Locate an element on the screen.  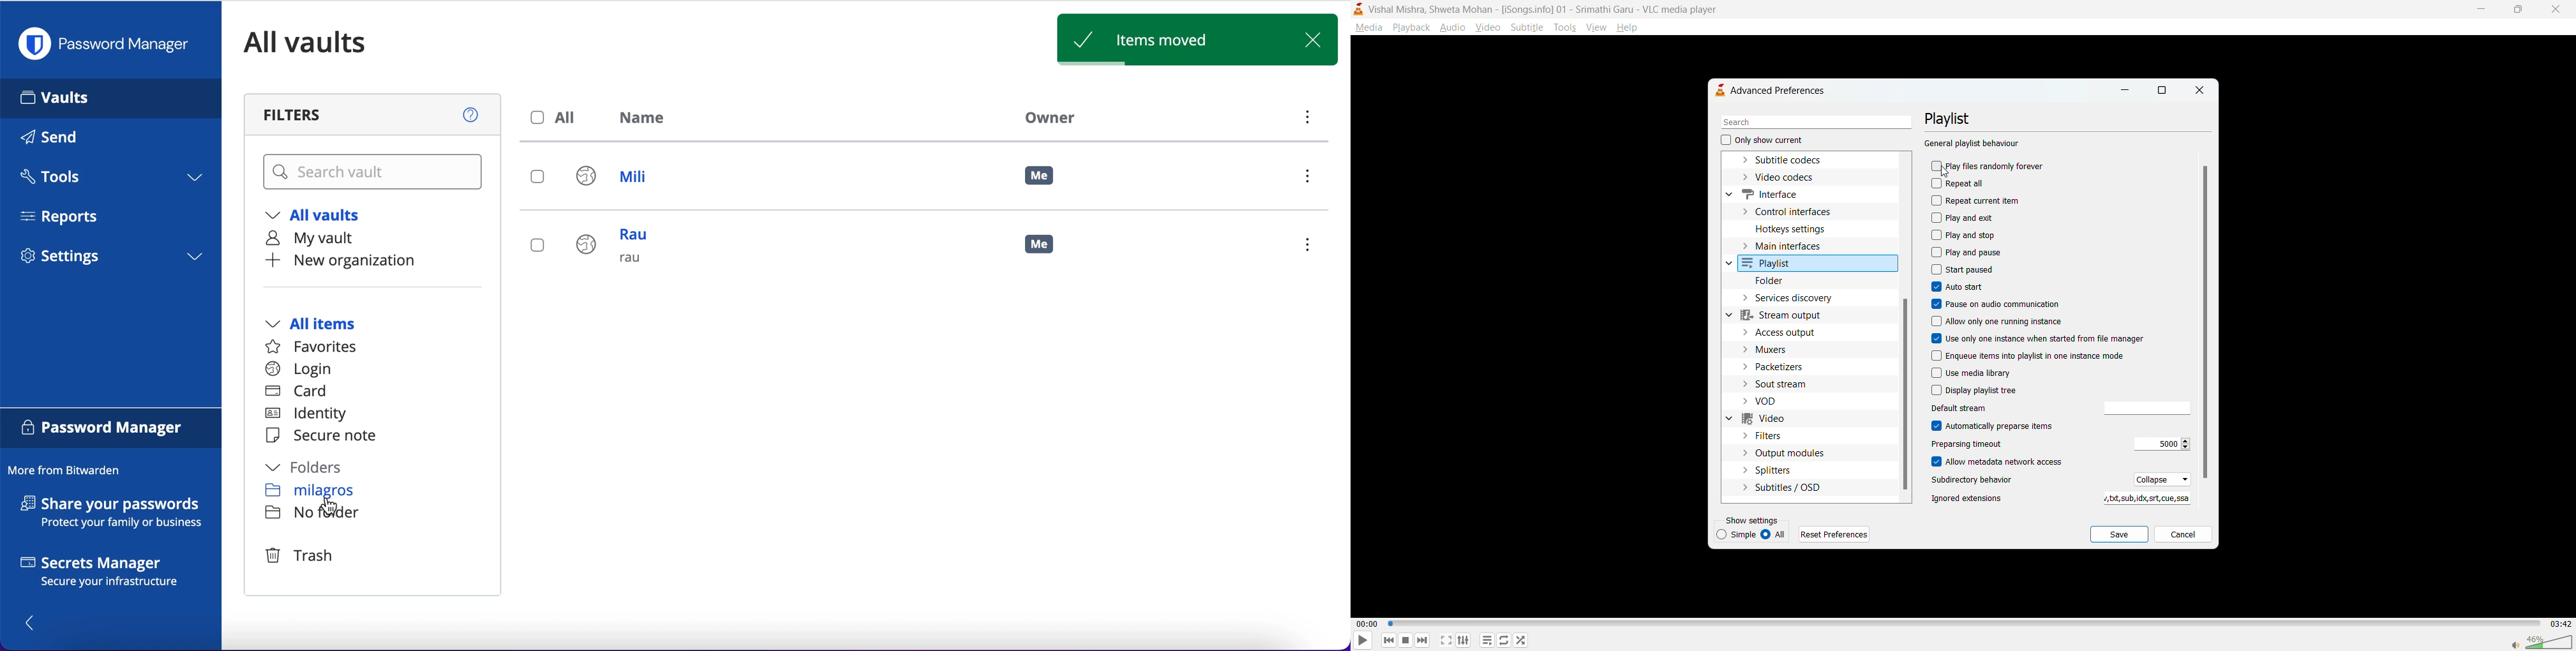
cursor is located at coordinates (330, 508).